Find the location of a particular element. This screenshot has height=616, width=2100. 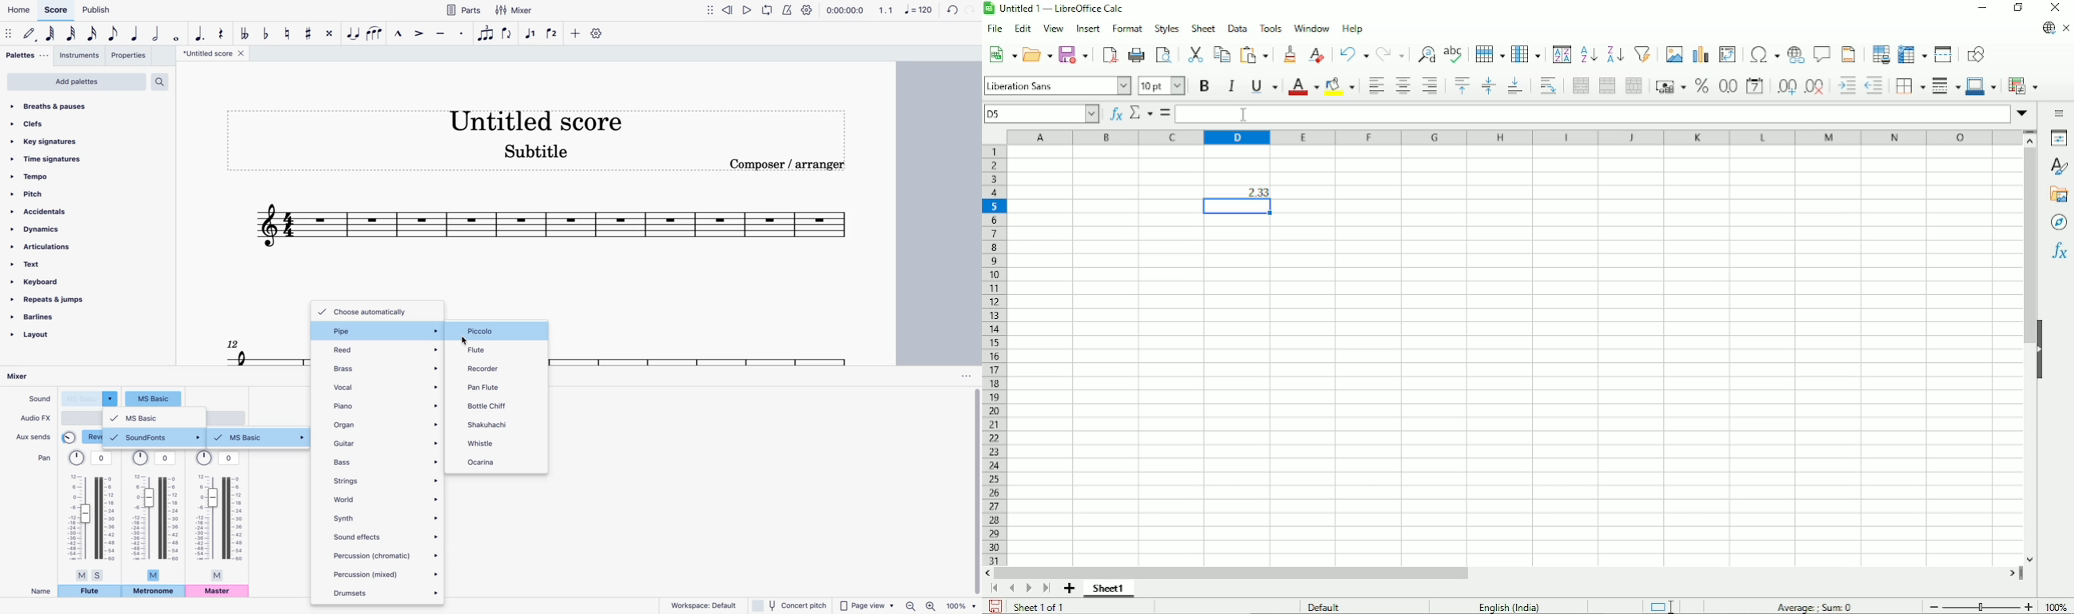

Edit is located at coordinates (1022, 29).